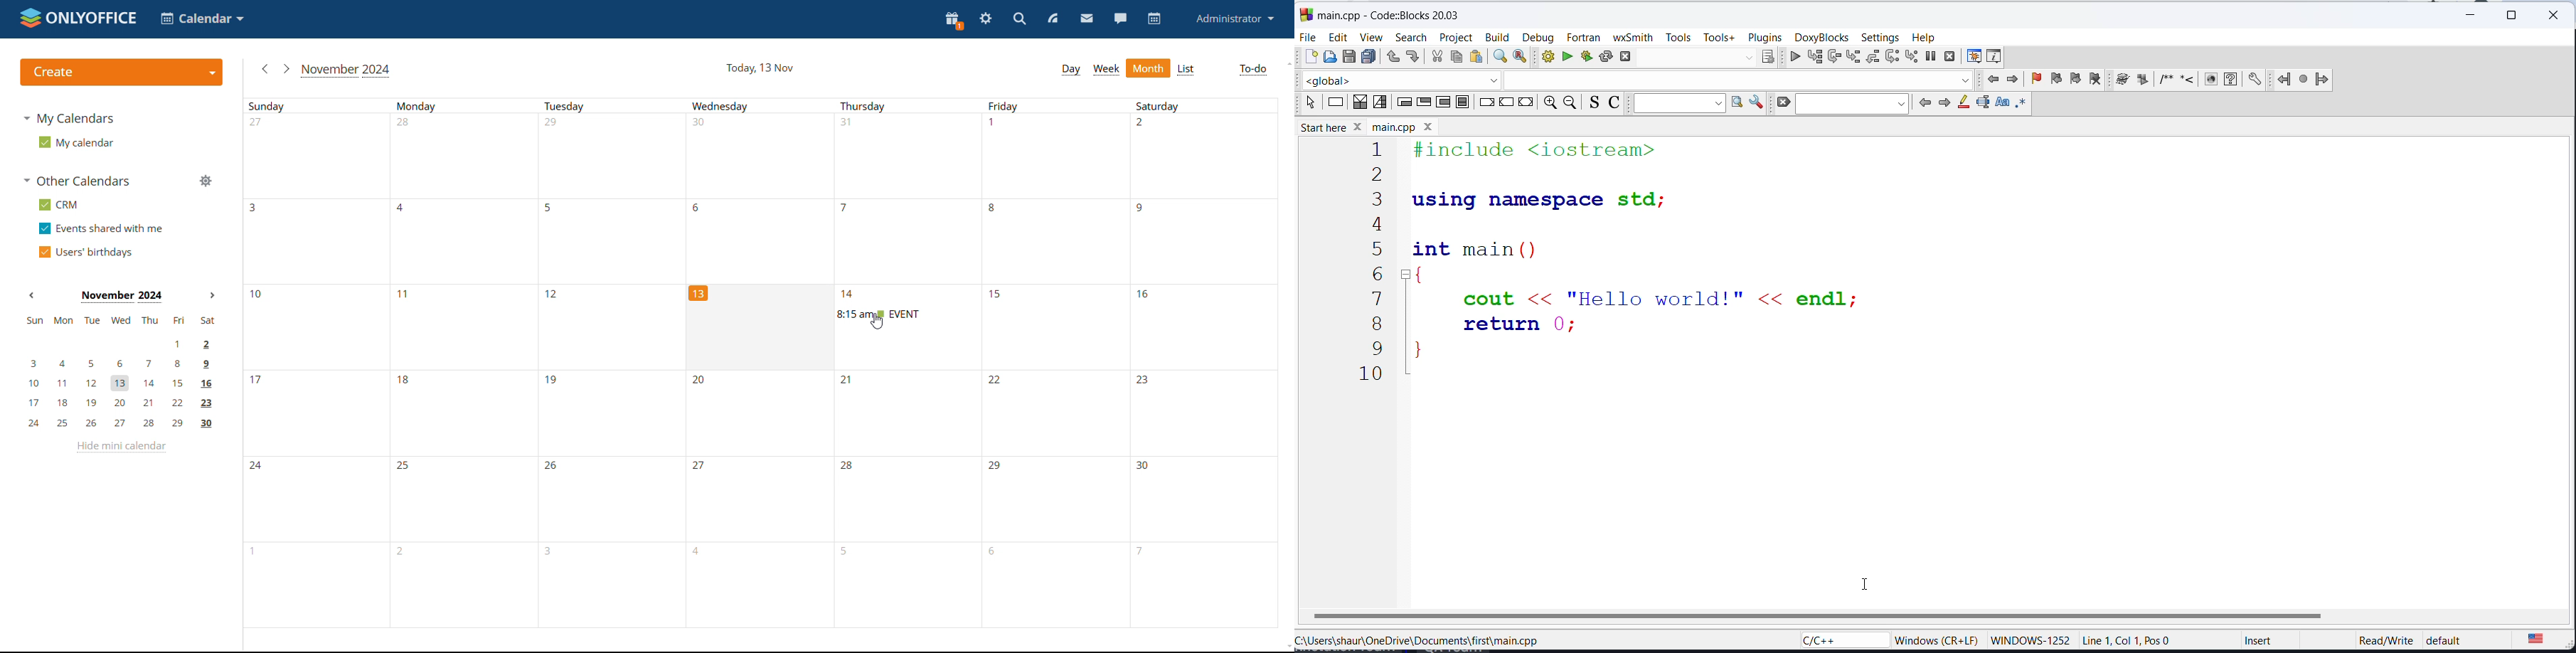 The width and height of the screenshot is (2576, 672). Describe the element at coordinates (1287, 648) in the screenshot. I see `scroll down` at that location.